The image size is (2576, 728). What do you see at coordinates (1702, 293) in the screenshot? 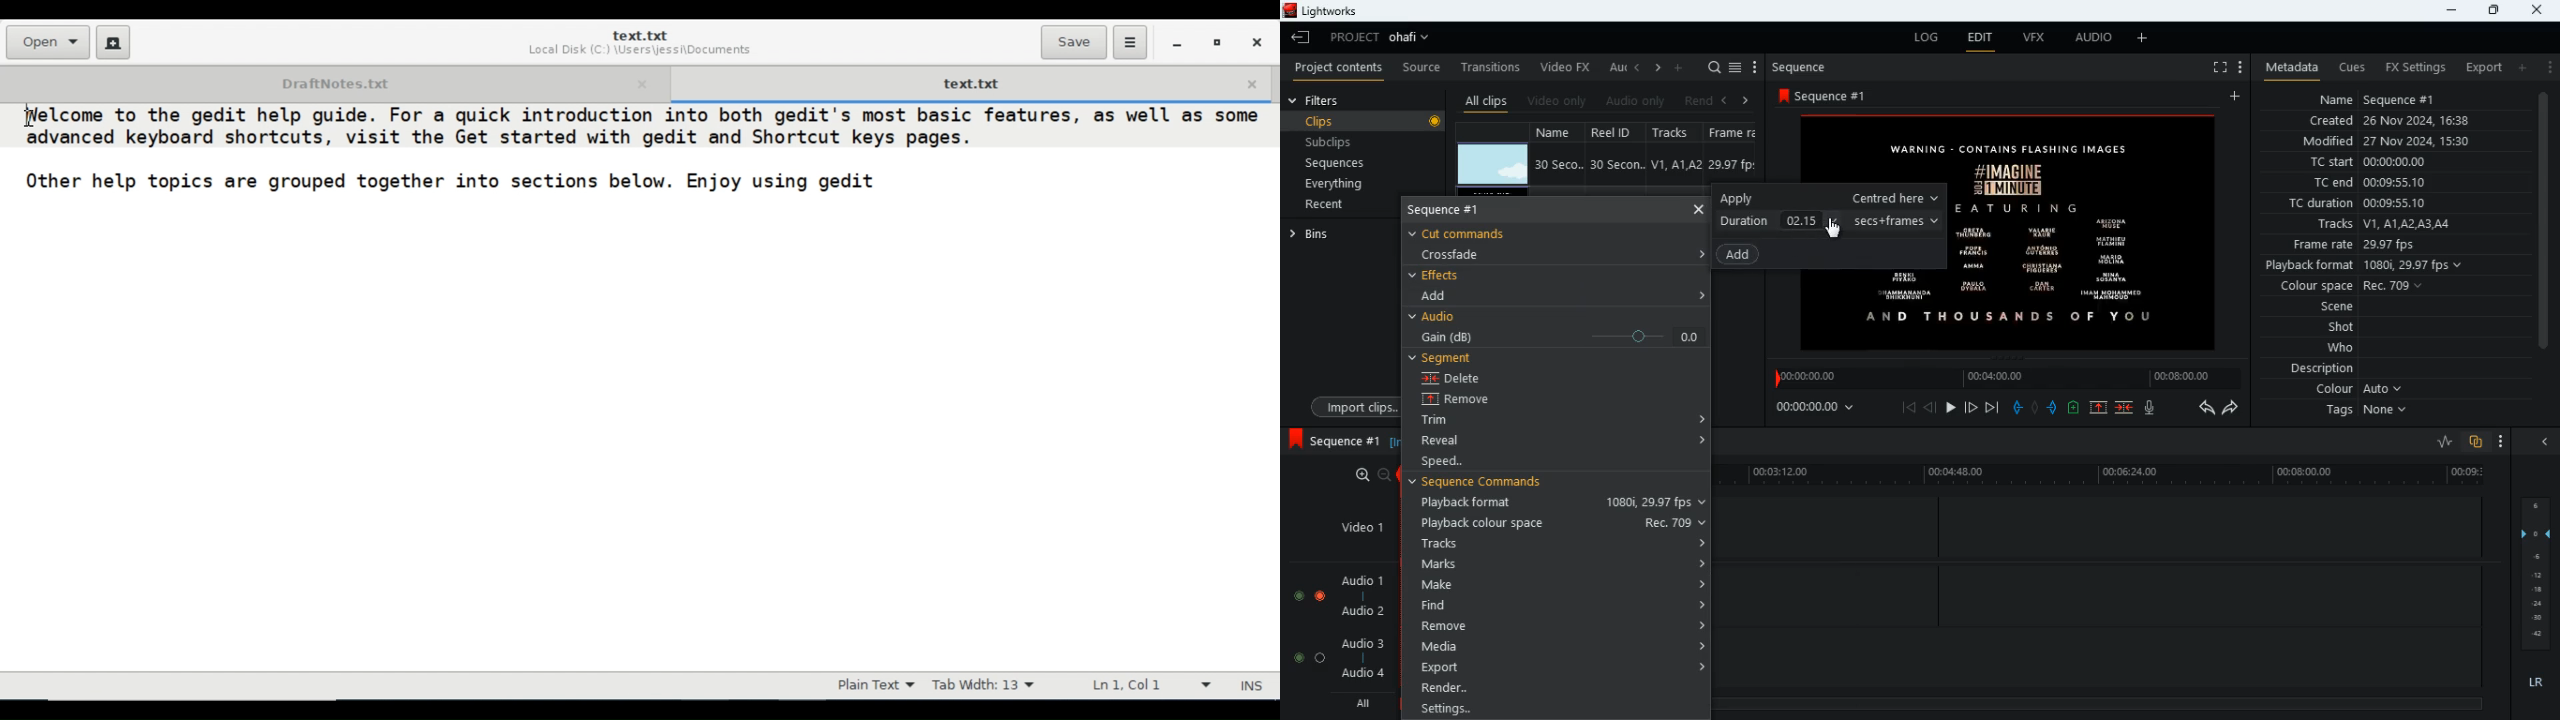
I see `Accordion` at bounding box center [1702, 293].